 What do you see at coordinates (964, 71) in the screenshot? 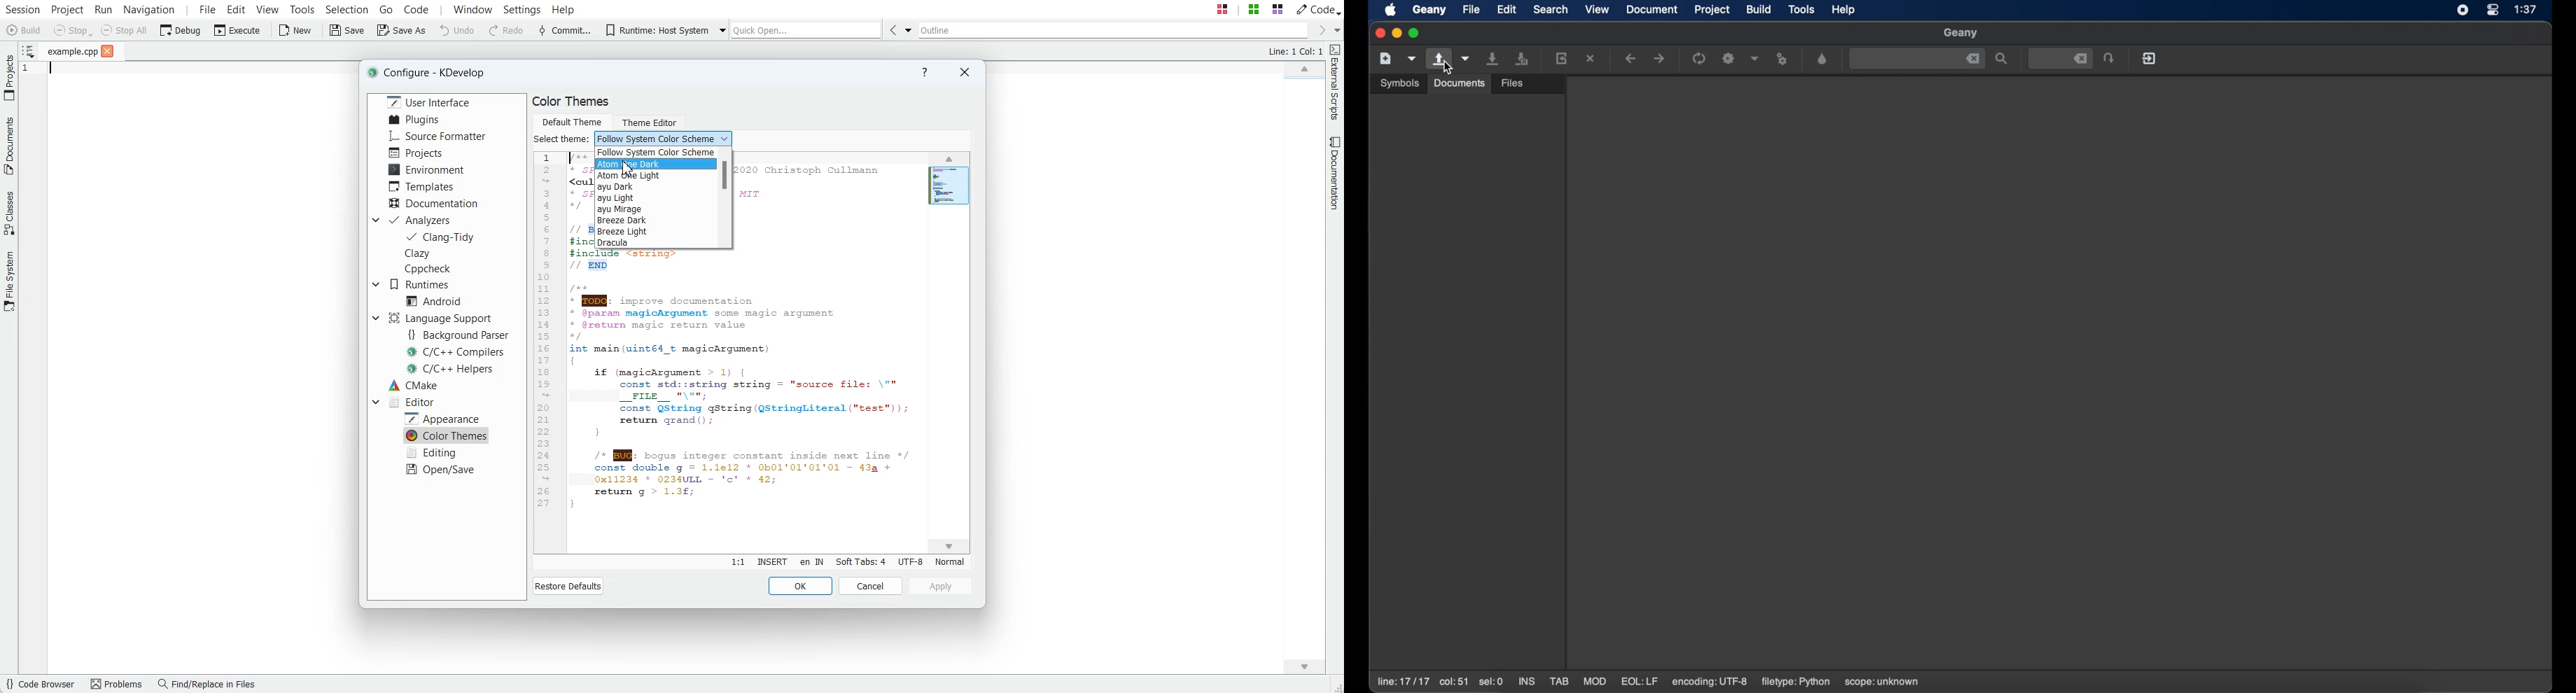
I see `Close` at bounding box center [964, 71].